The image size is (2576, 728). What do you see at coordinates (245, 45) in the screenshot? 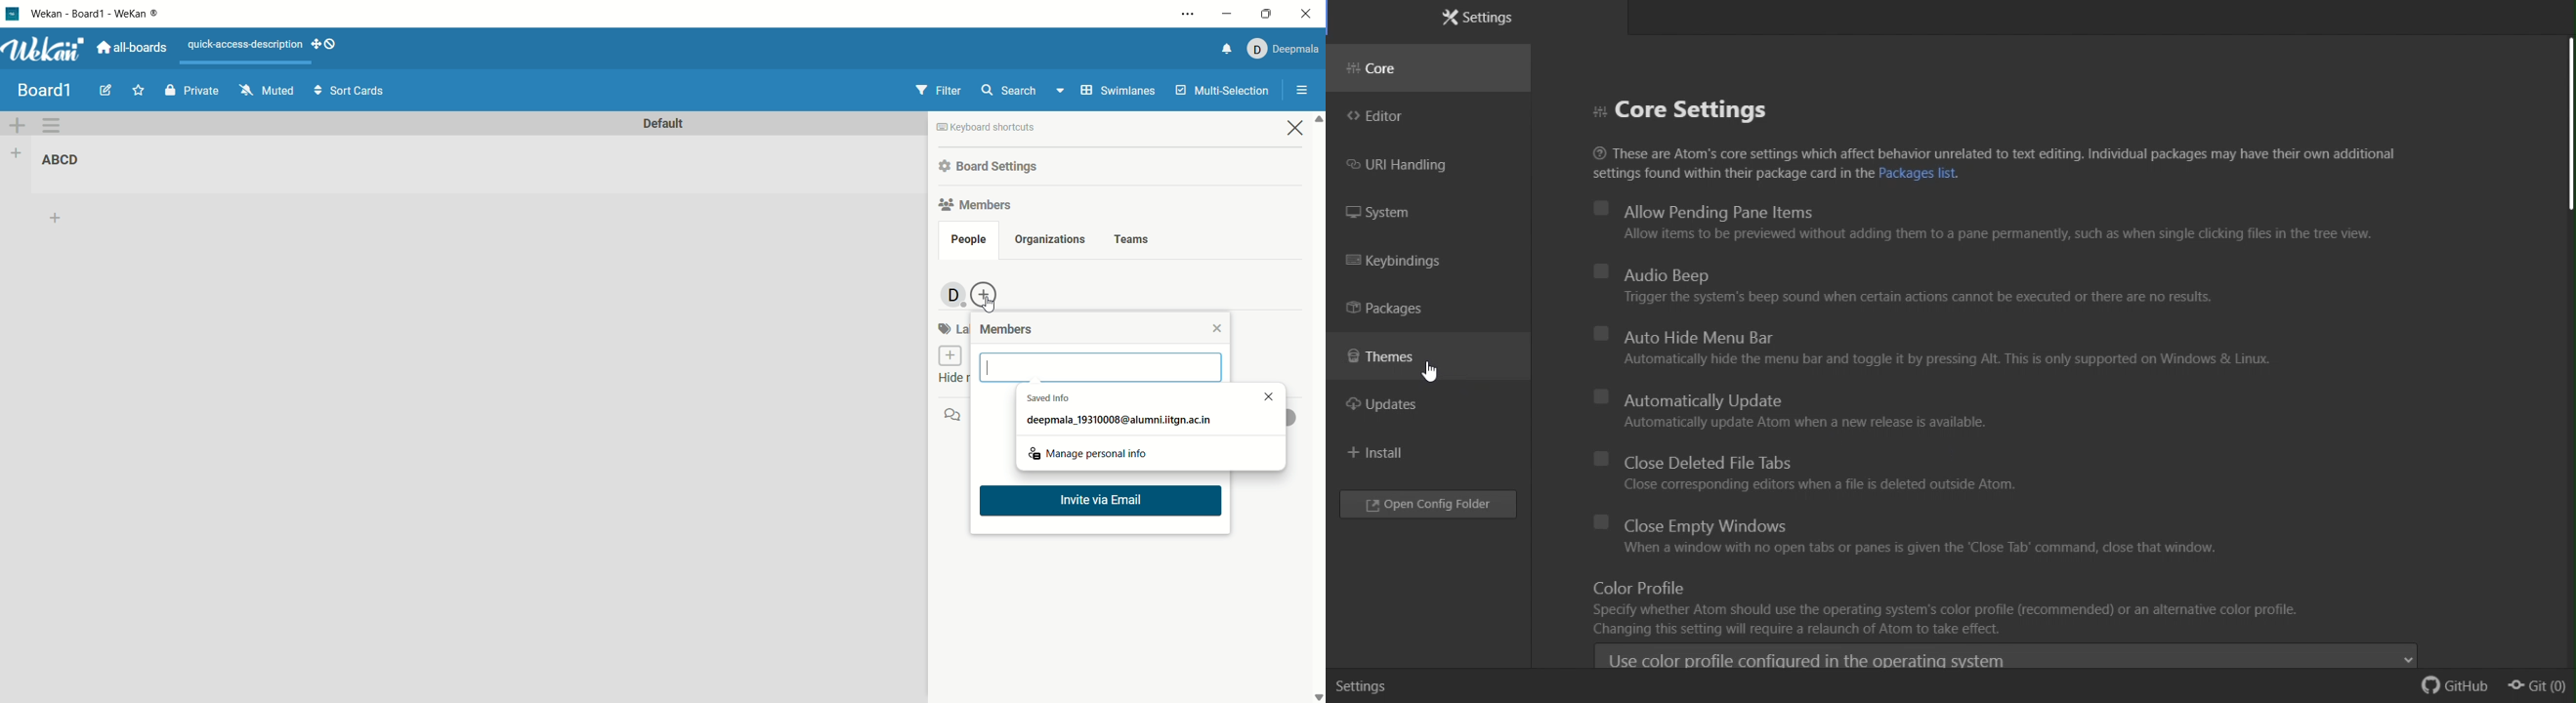
I see `text` at bounding box center [245, 45].